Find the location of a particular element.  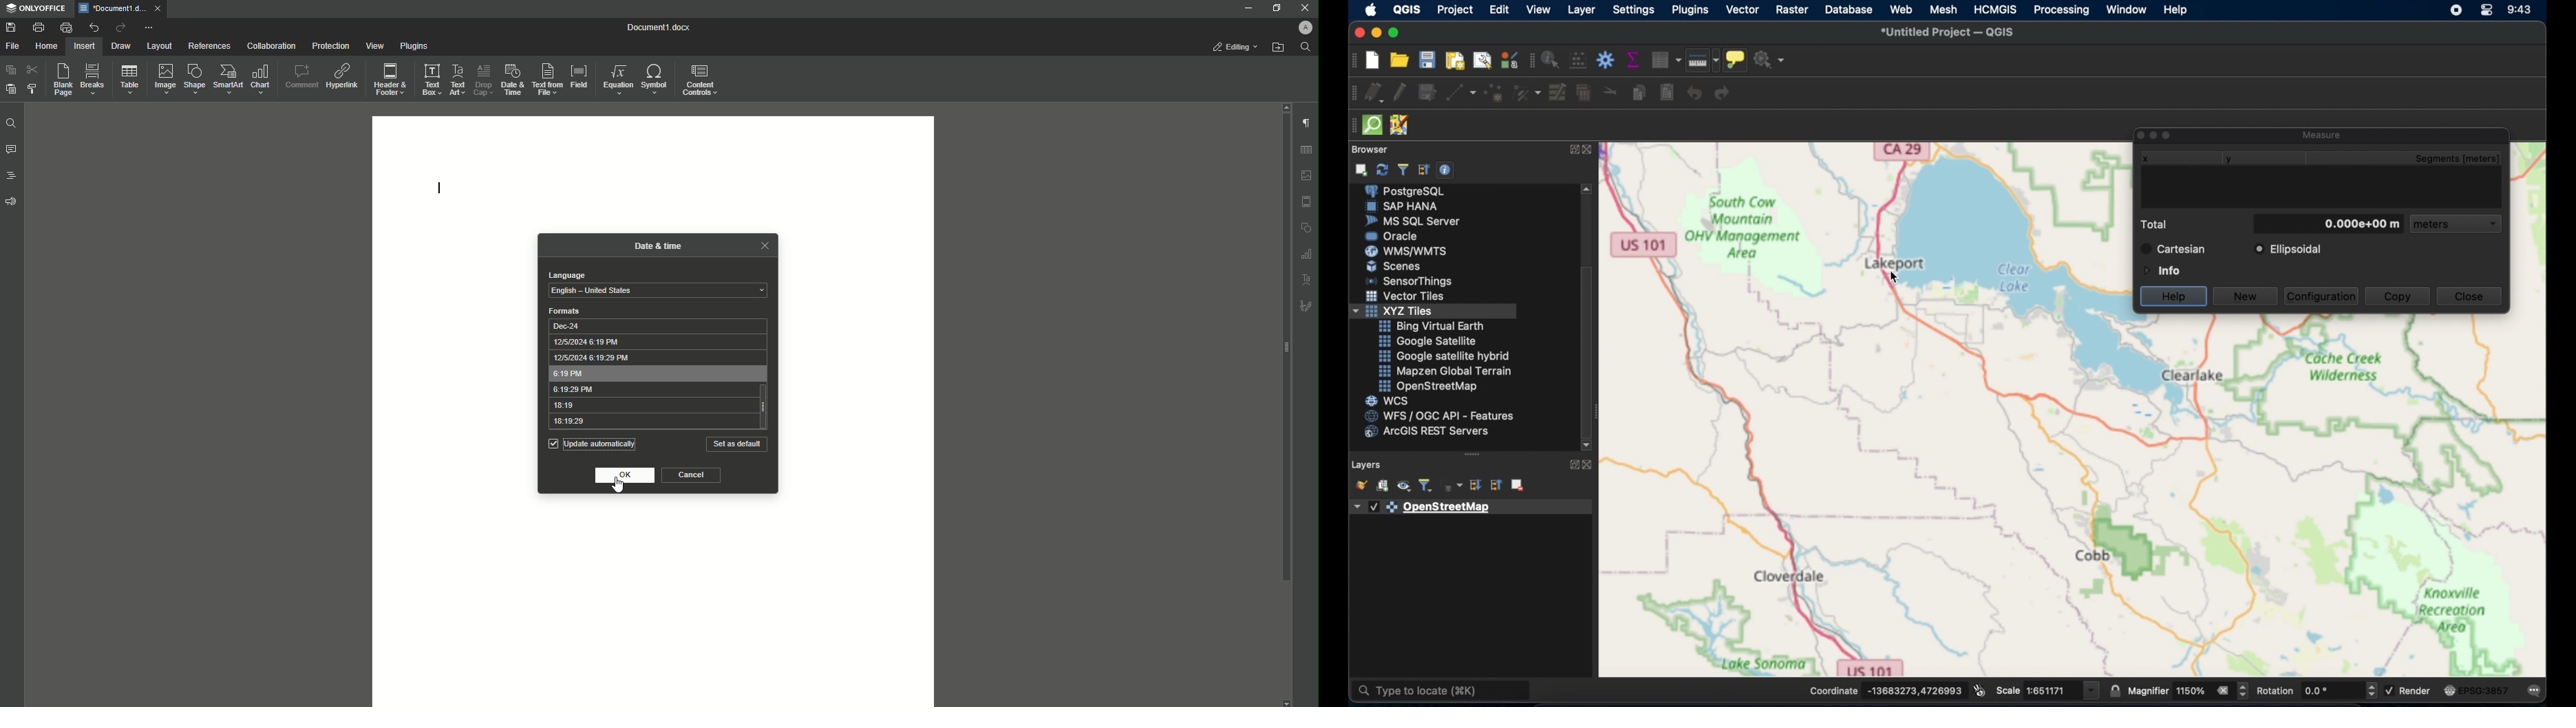

Equation is located at coordinates (619, 79).